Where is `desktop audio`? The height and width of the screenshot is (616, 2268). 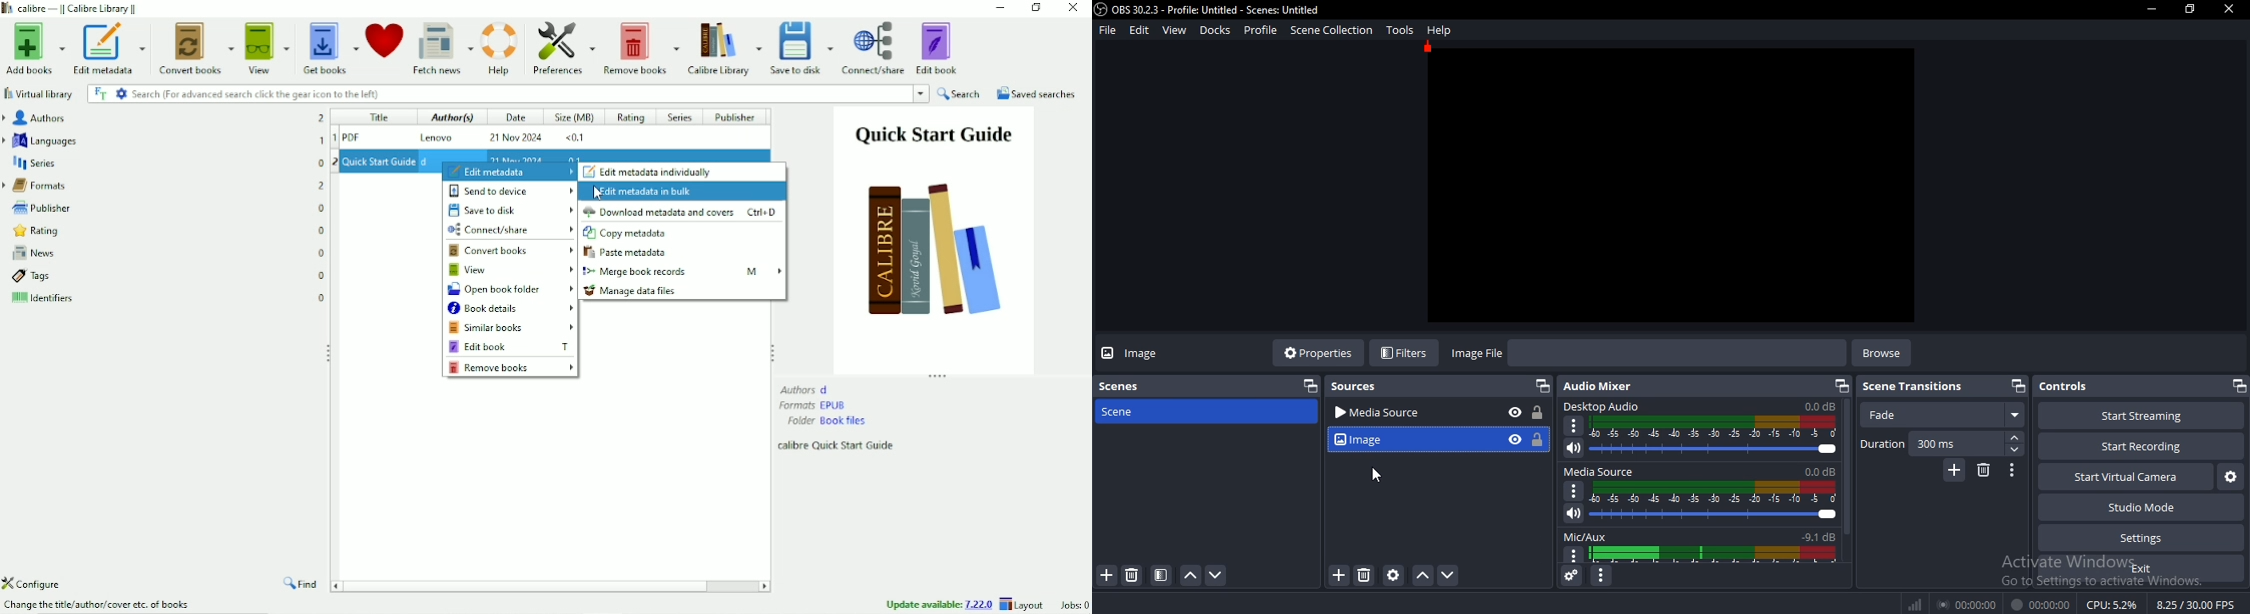 desktop audio is located at coordinates (1701, 406).